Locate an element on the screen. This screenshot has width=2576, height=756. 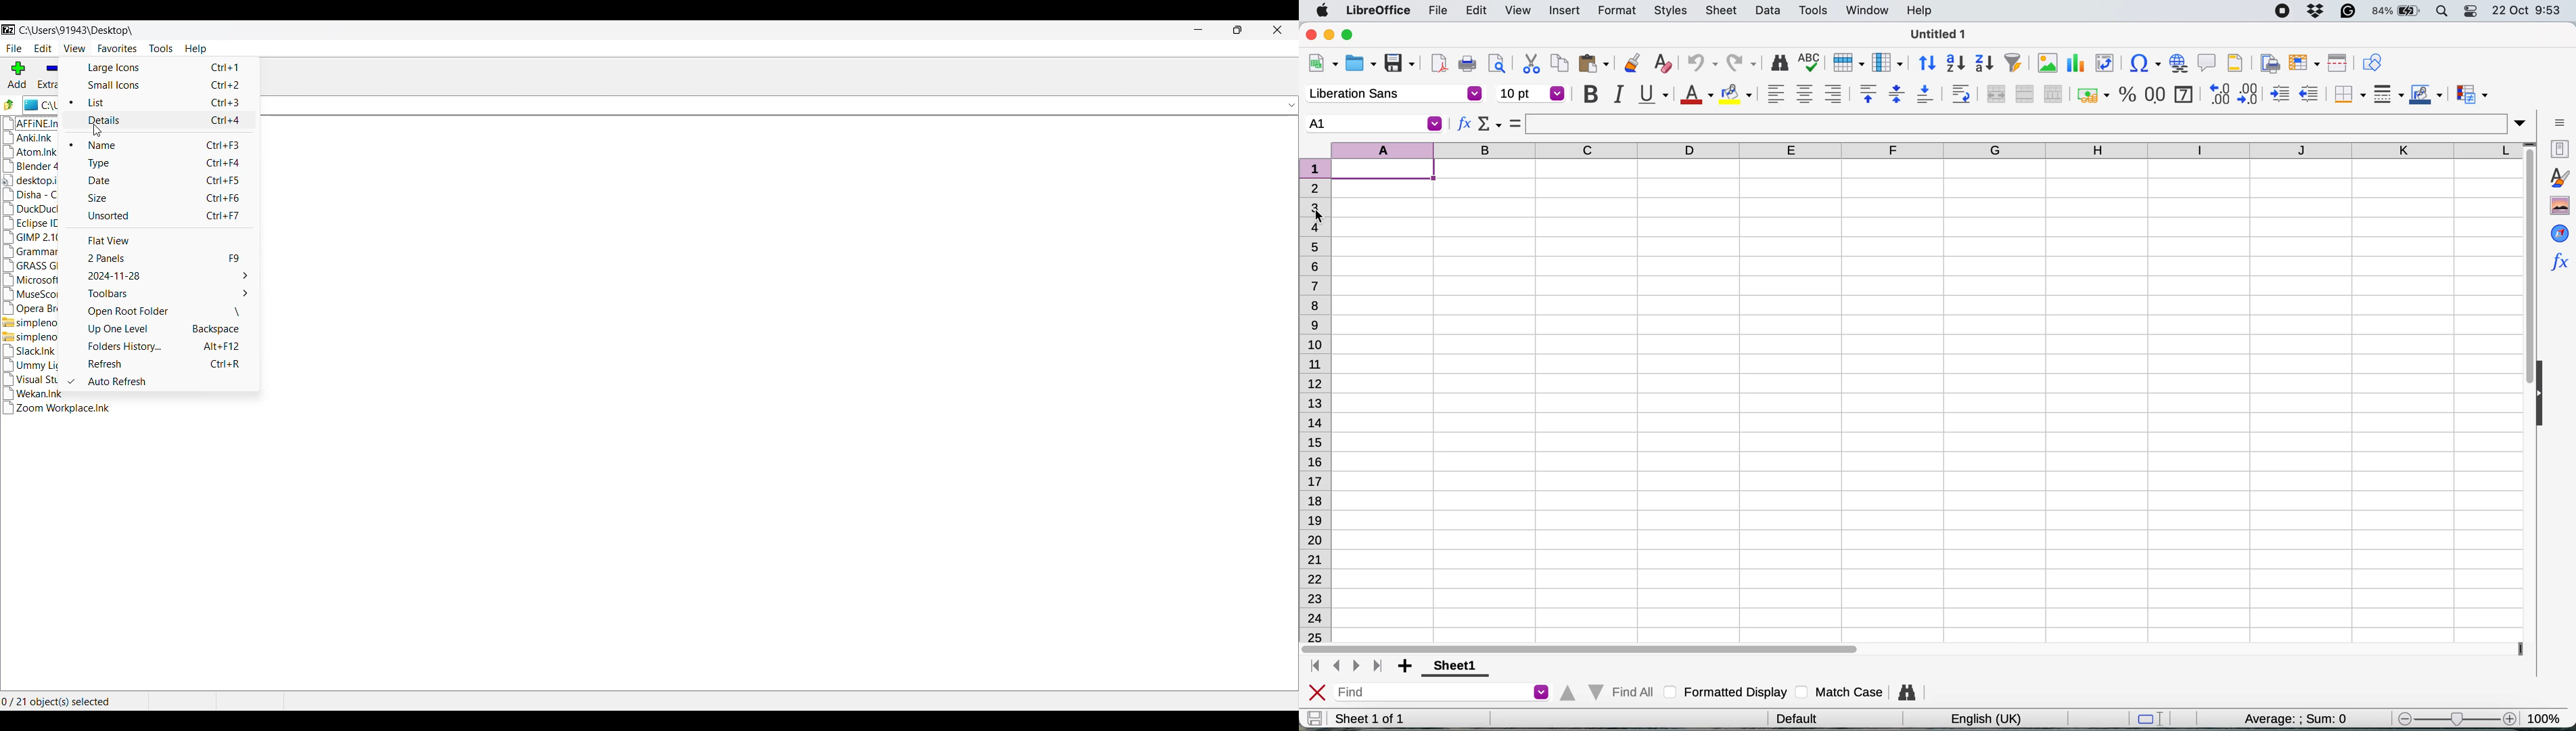
italic is located at coordinates (1618, 94).